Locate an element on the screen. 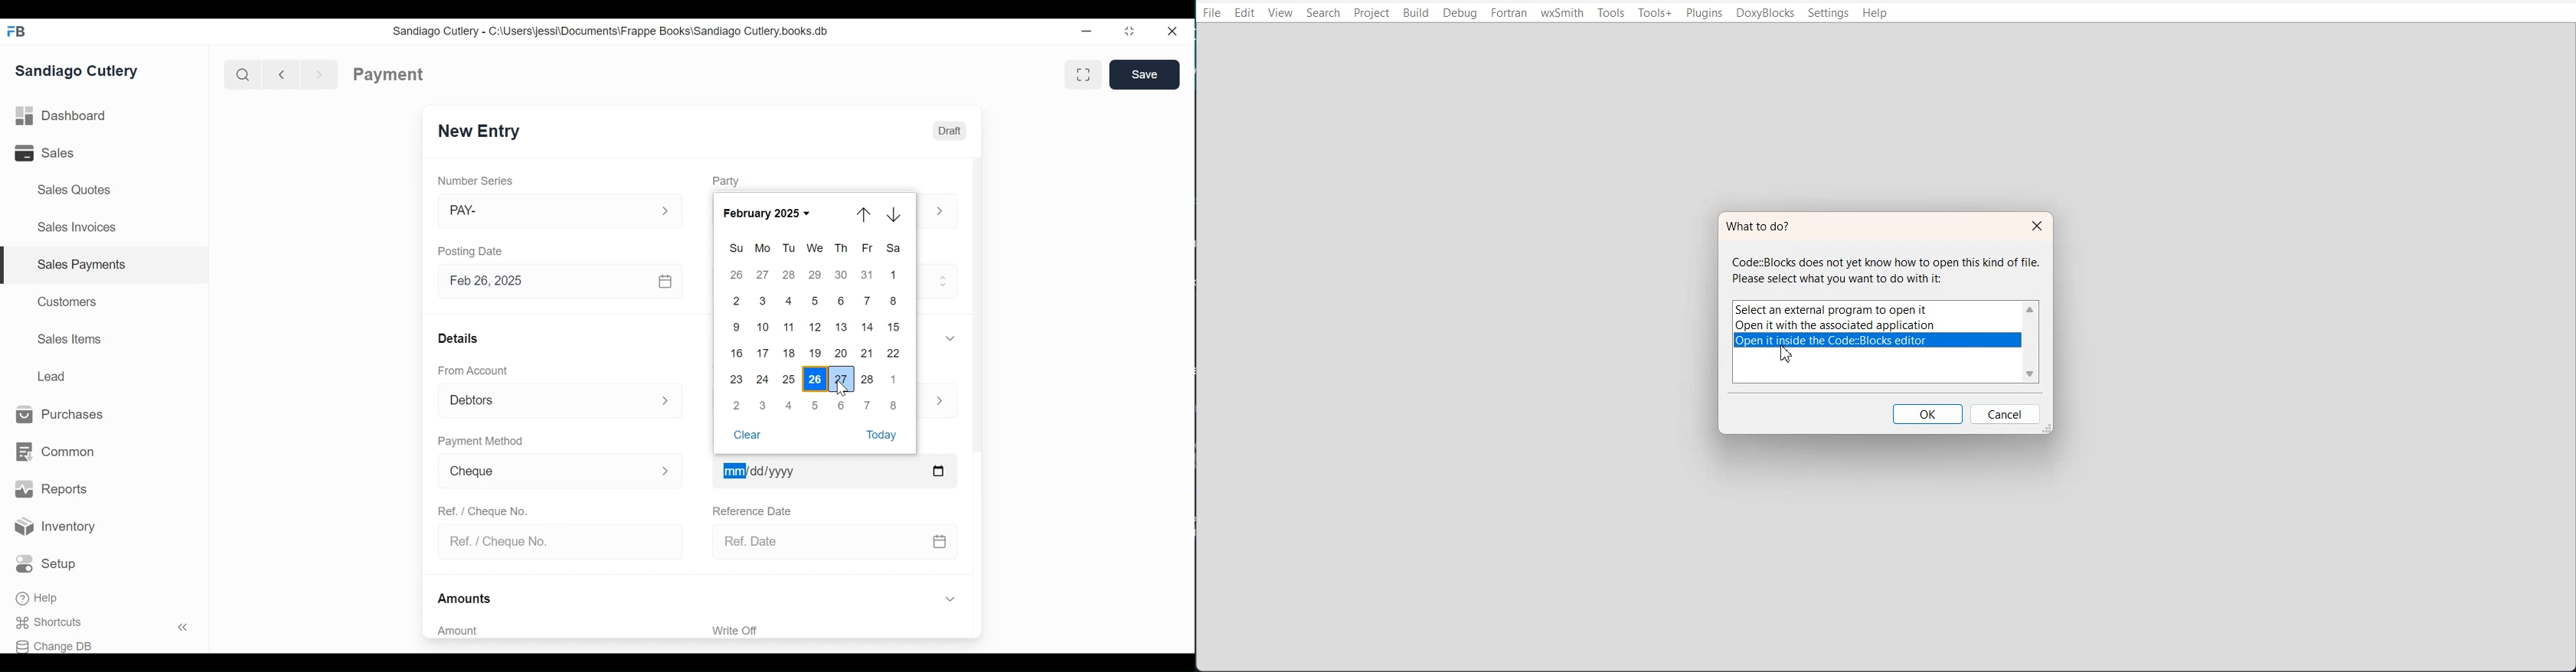 The image size is (2576, 672). Expand is located at coordinates (945, 279).